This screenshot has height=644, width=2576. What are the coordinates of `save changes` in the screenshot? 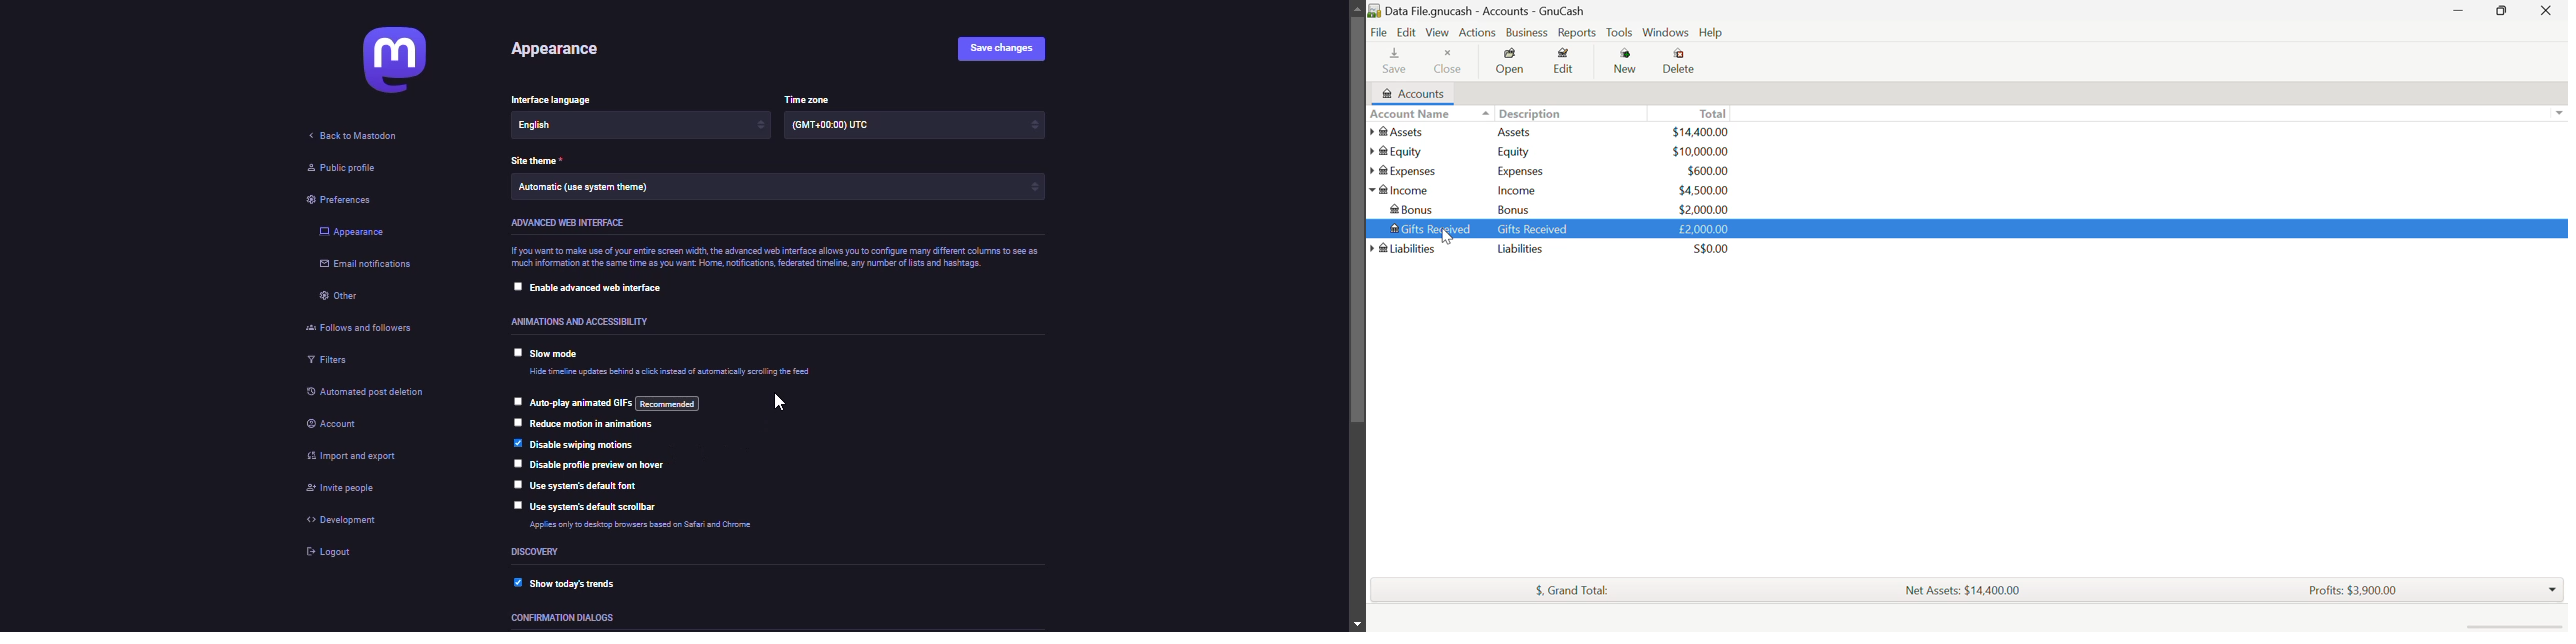 It's located at (1005, 45).